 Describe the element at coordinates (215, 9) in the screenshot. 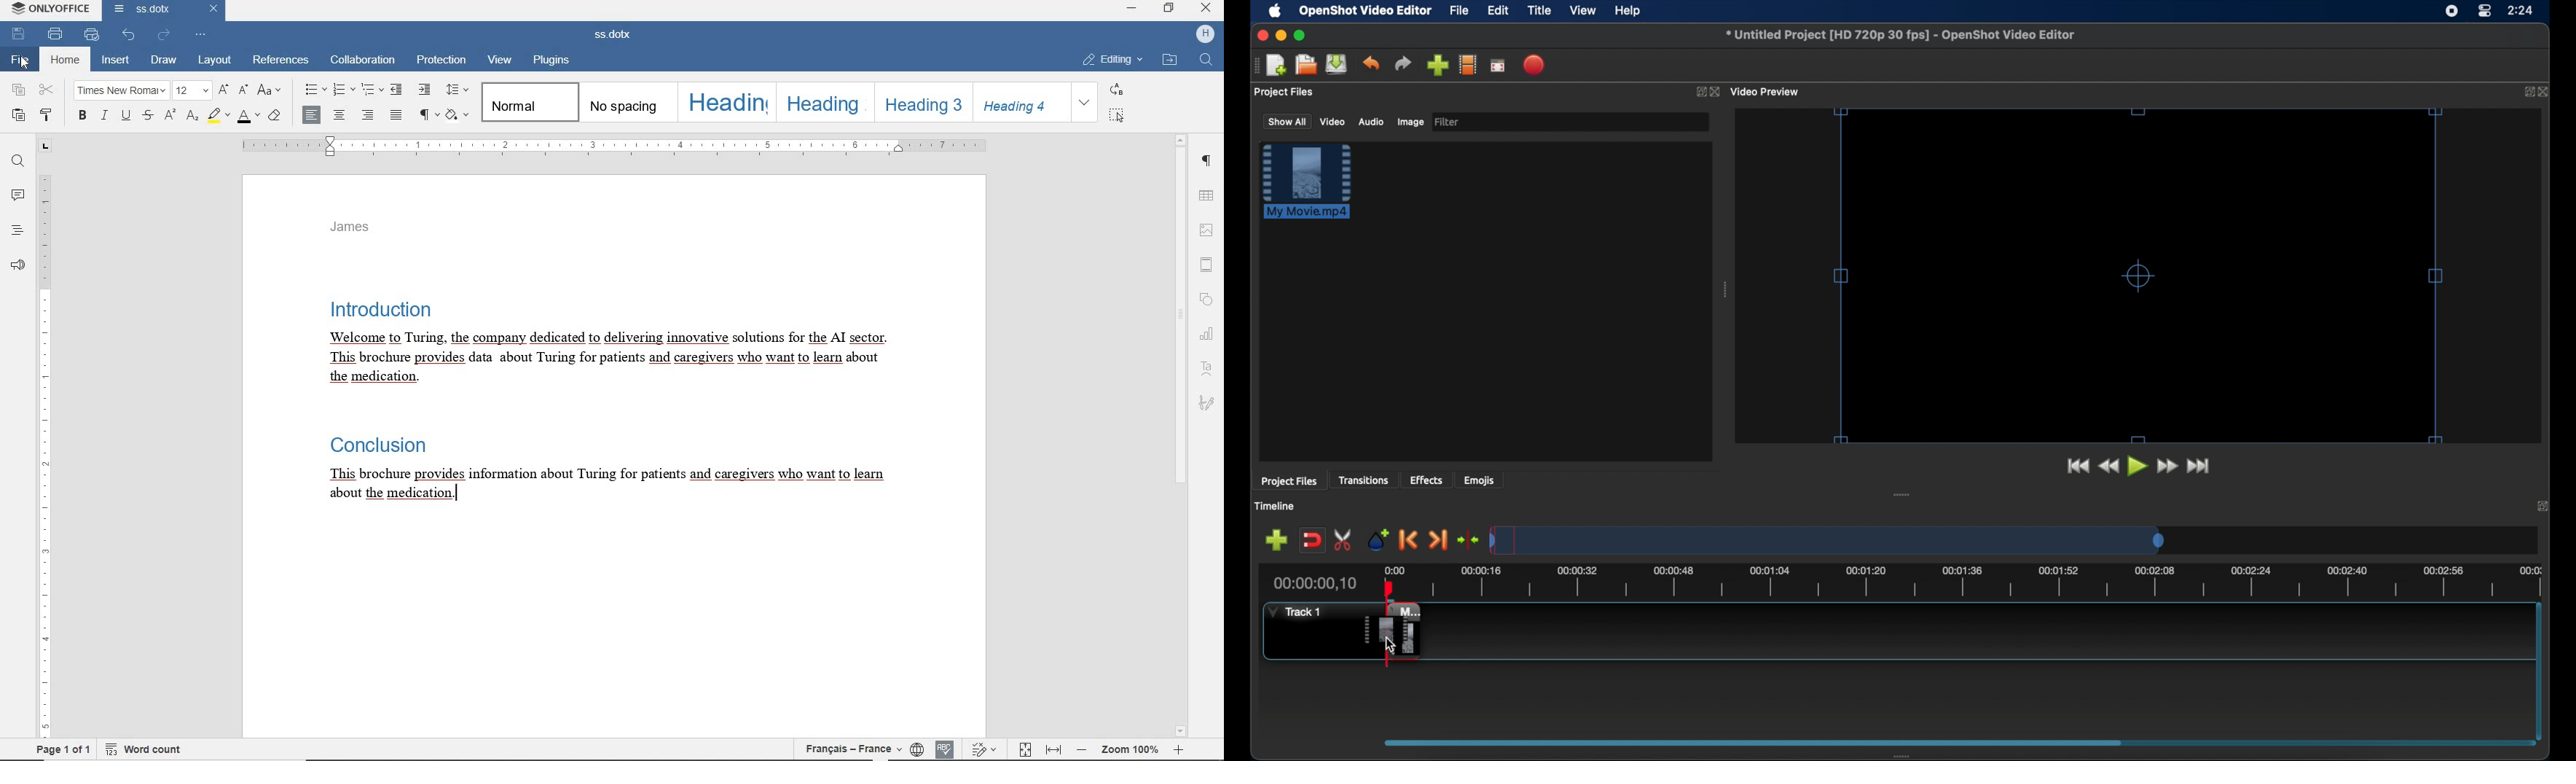

I see `close` at that location.